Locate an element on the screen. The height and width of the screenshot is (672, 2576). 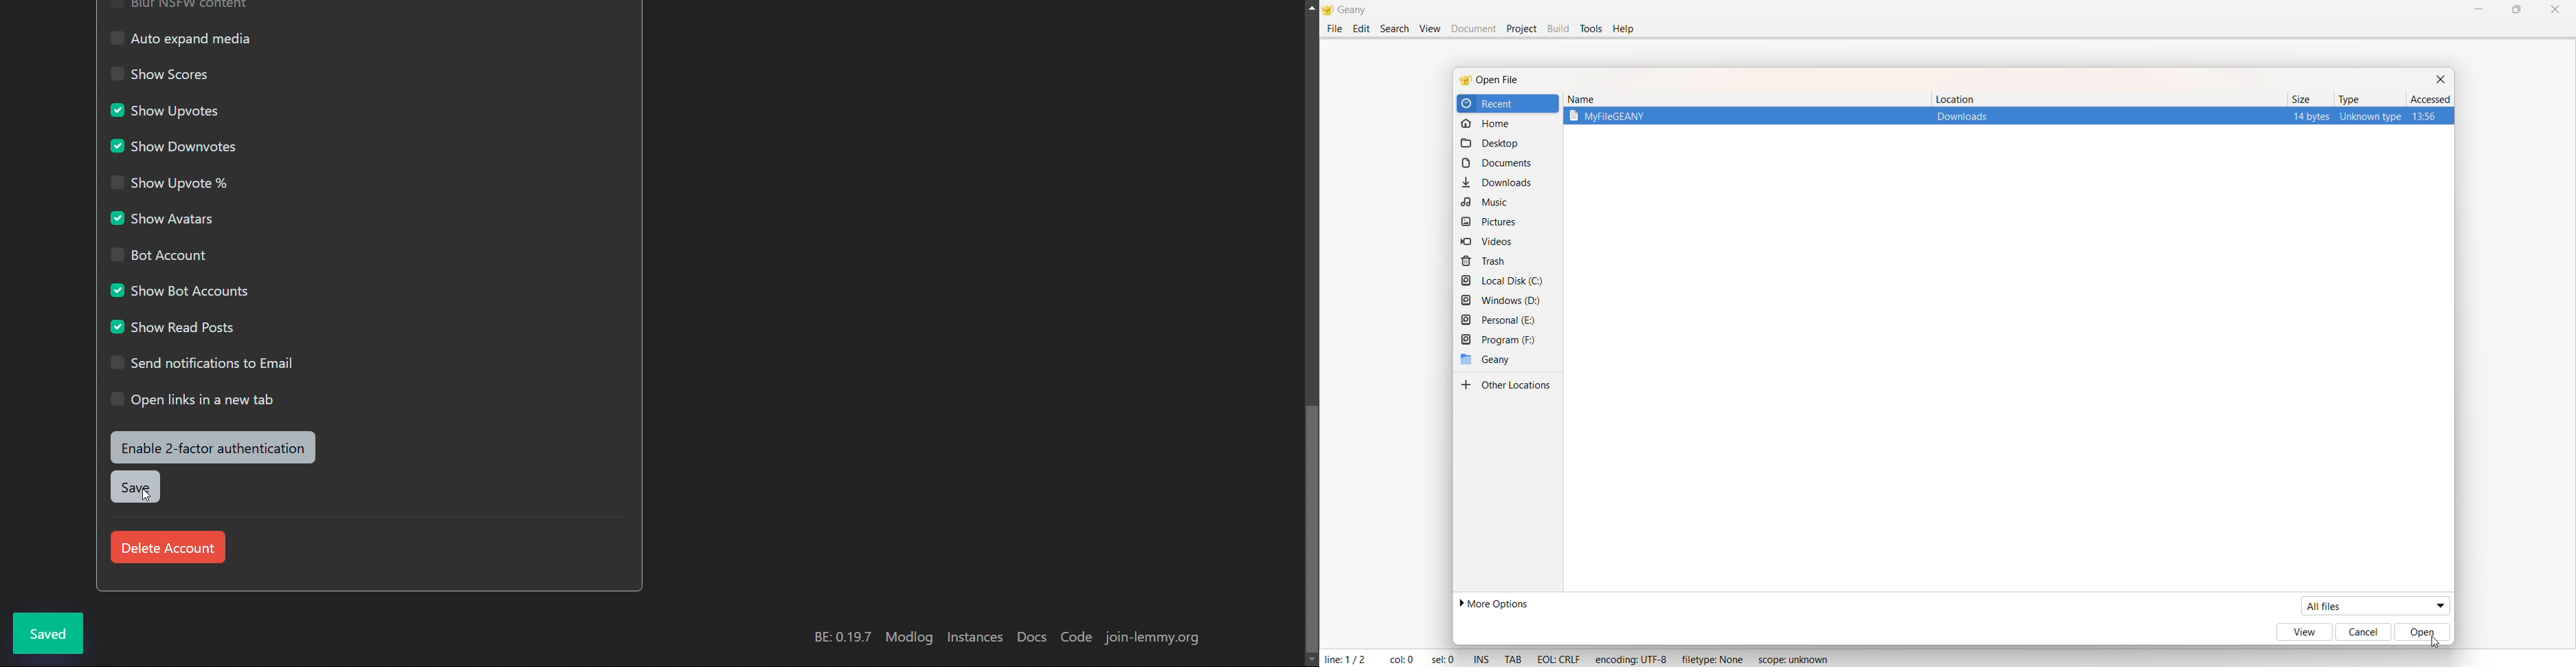
show upvotes is located at coordinates (167, 111).